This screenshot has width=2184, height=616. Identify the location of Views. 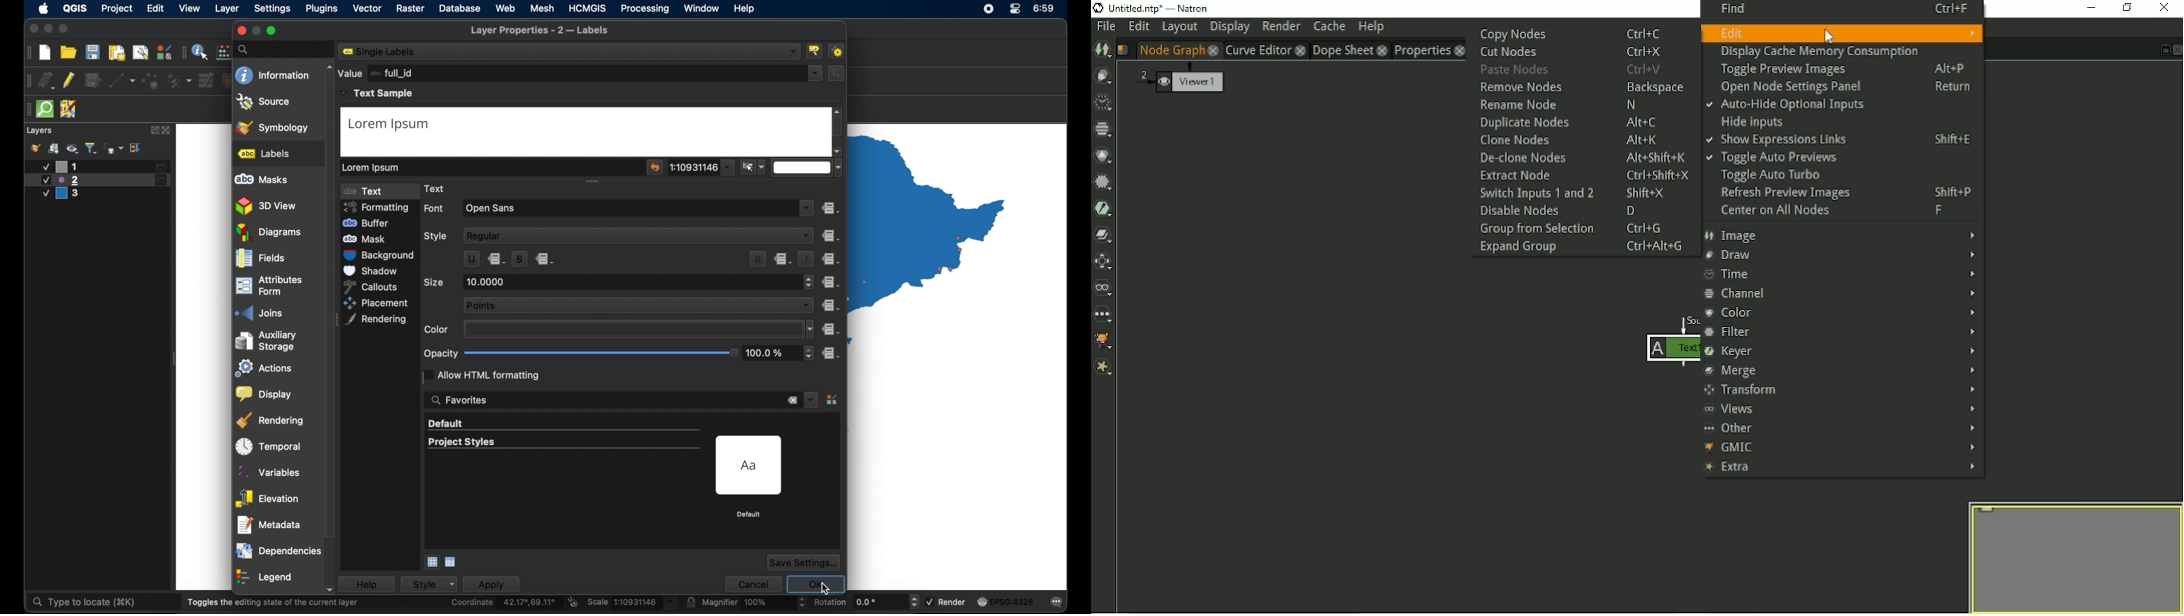
(1841, 409).